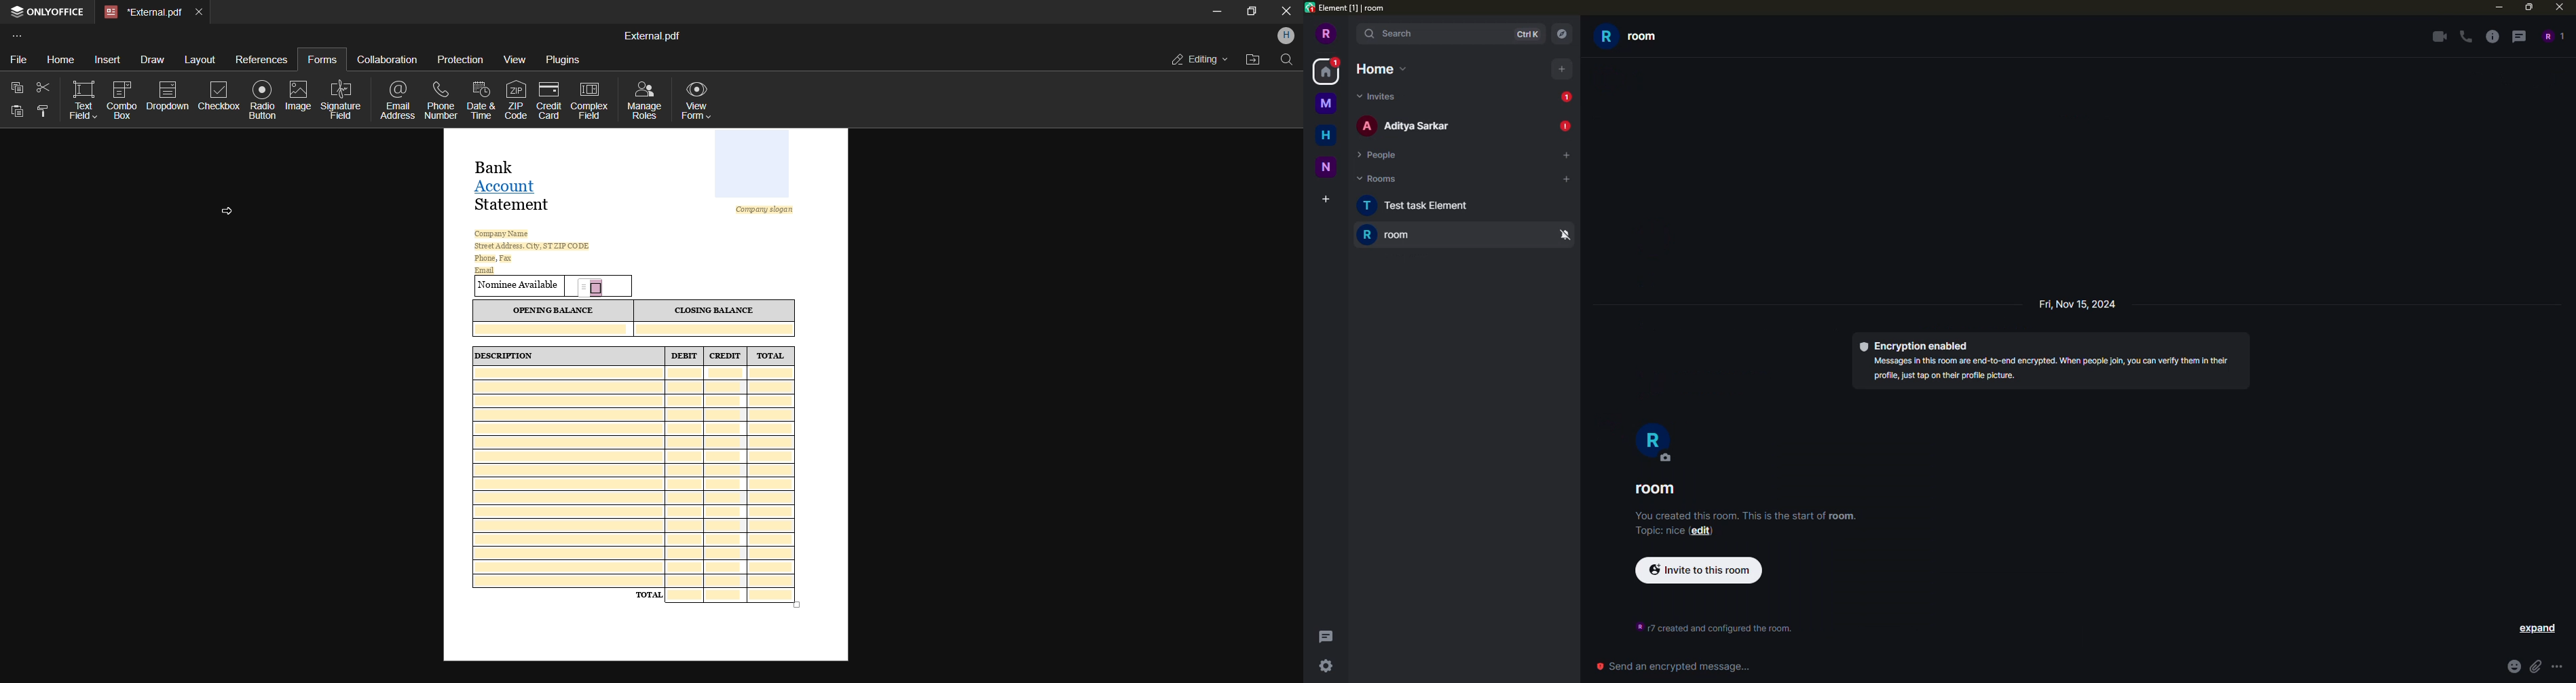  I want to click on invites, so click(1375, 97).